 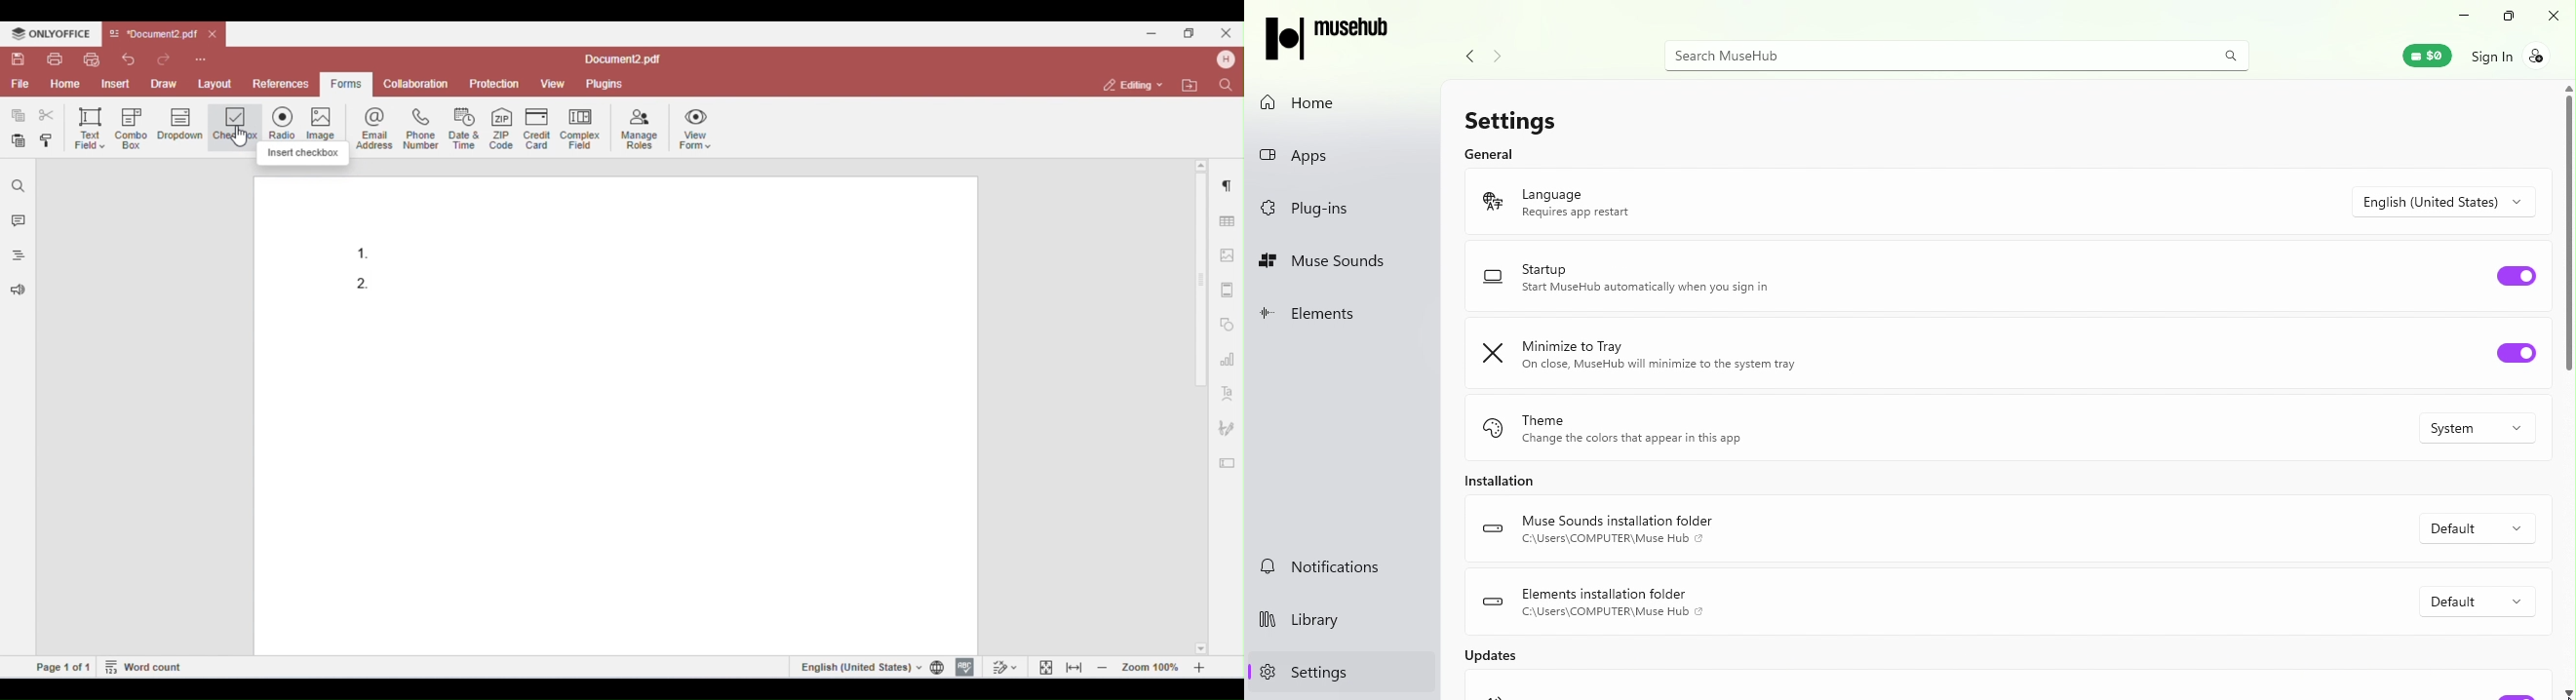 I want to click on Muse wallet, so click(x=2418, y=55).